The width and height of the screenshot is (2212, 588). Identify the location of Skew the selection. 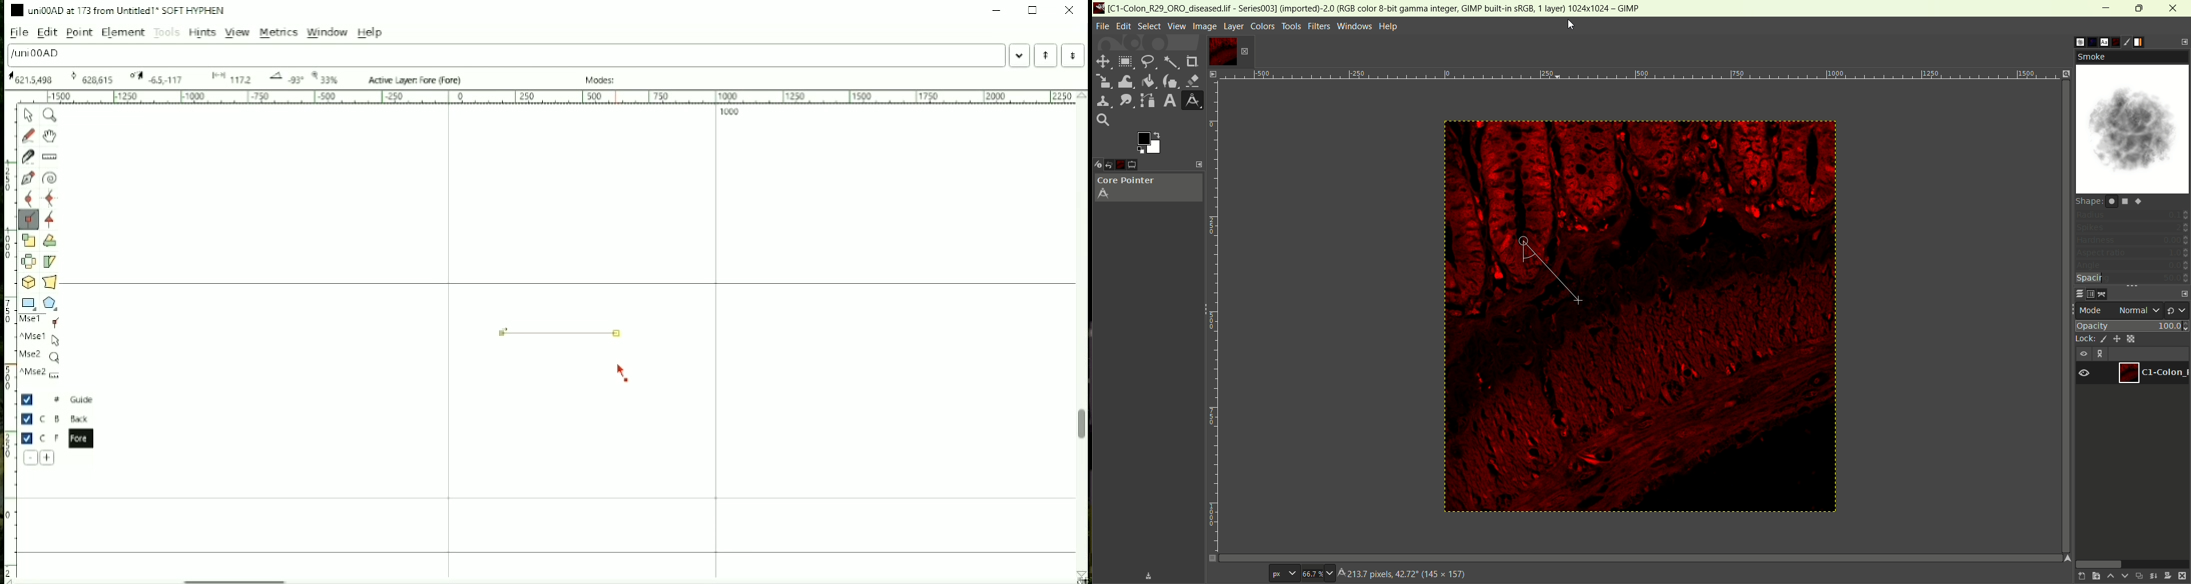
(49, 262).